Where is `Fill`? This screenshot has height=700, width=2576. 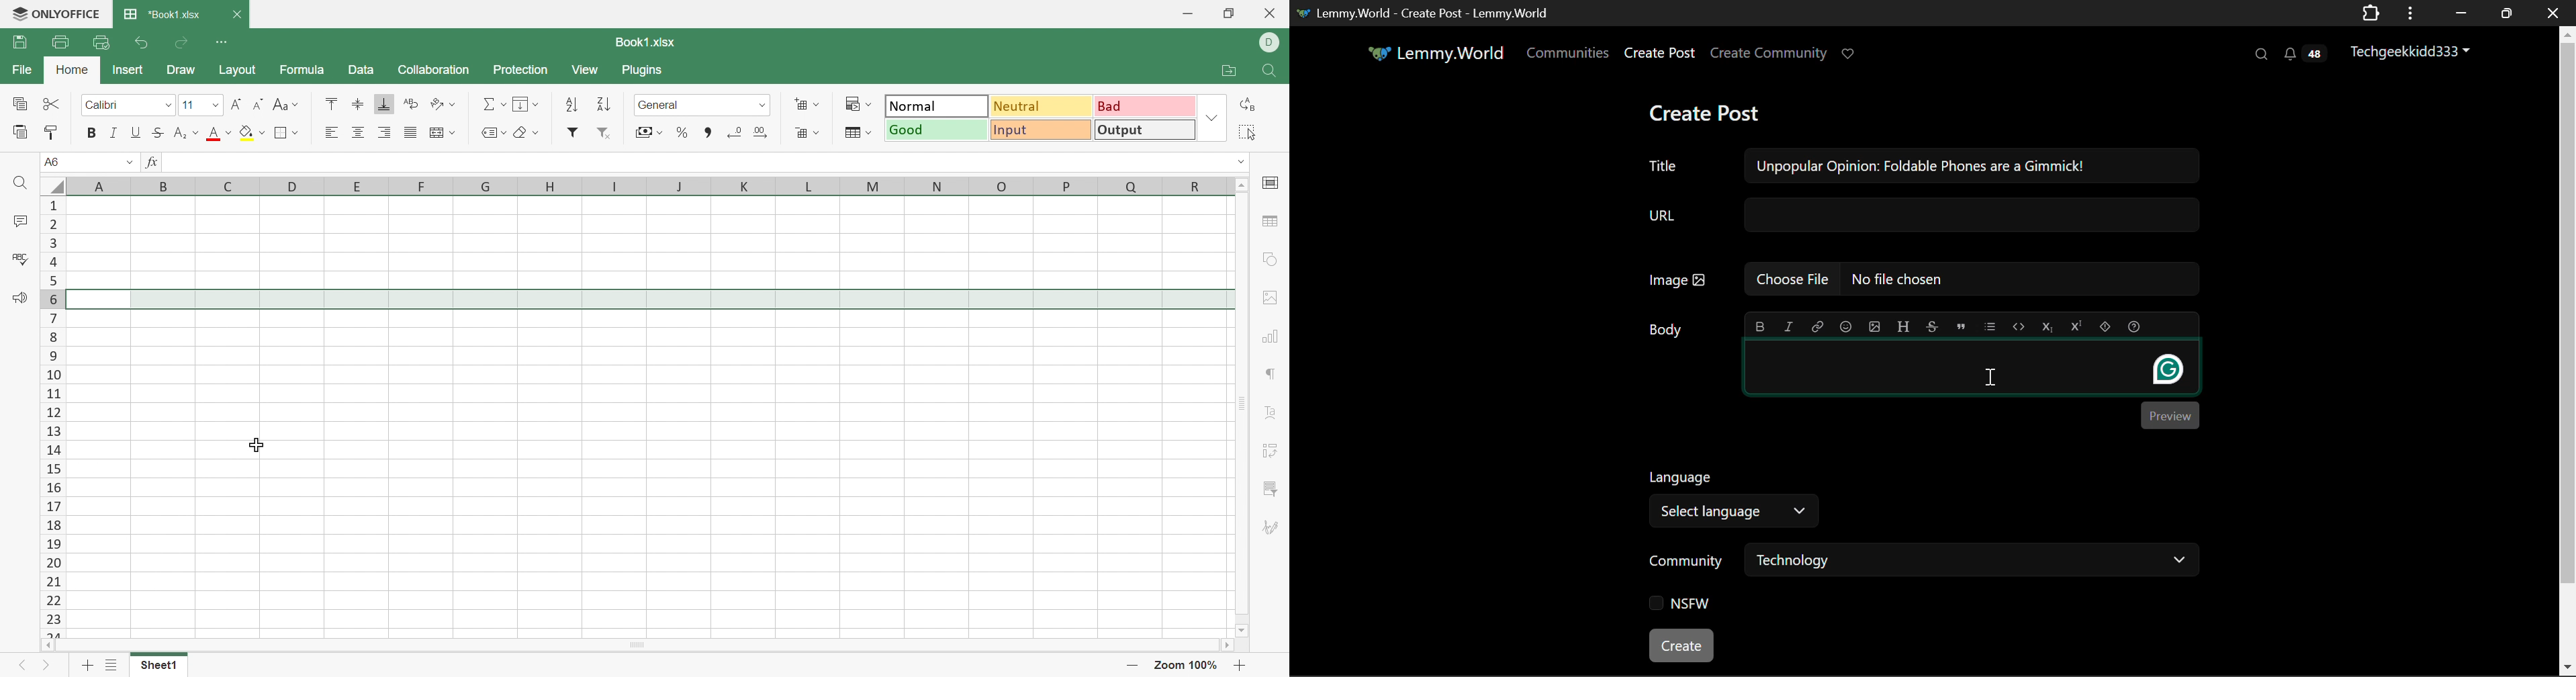 Fill is located at coordinates (524, 102).